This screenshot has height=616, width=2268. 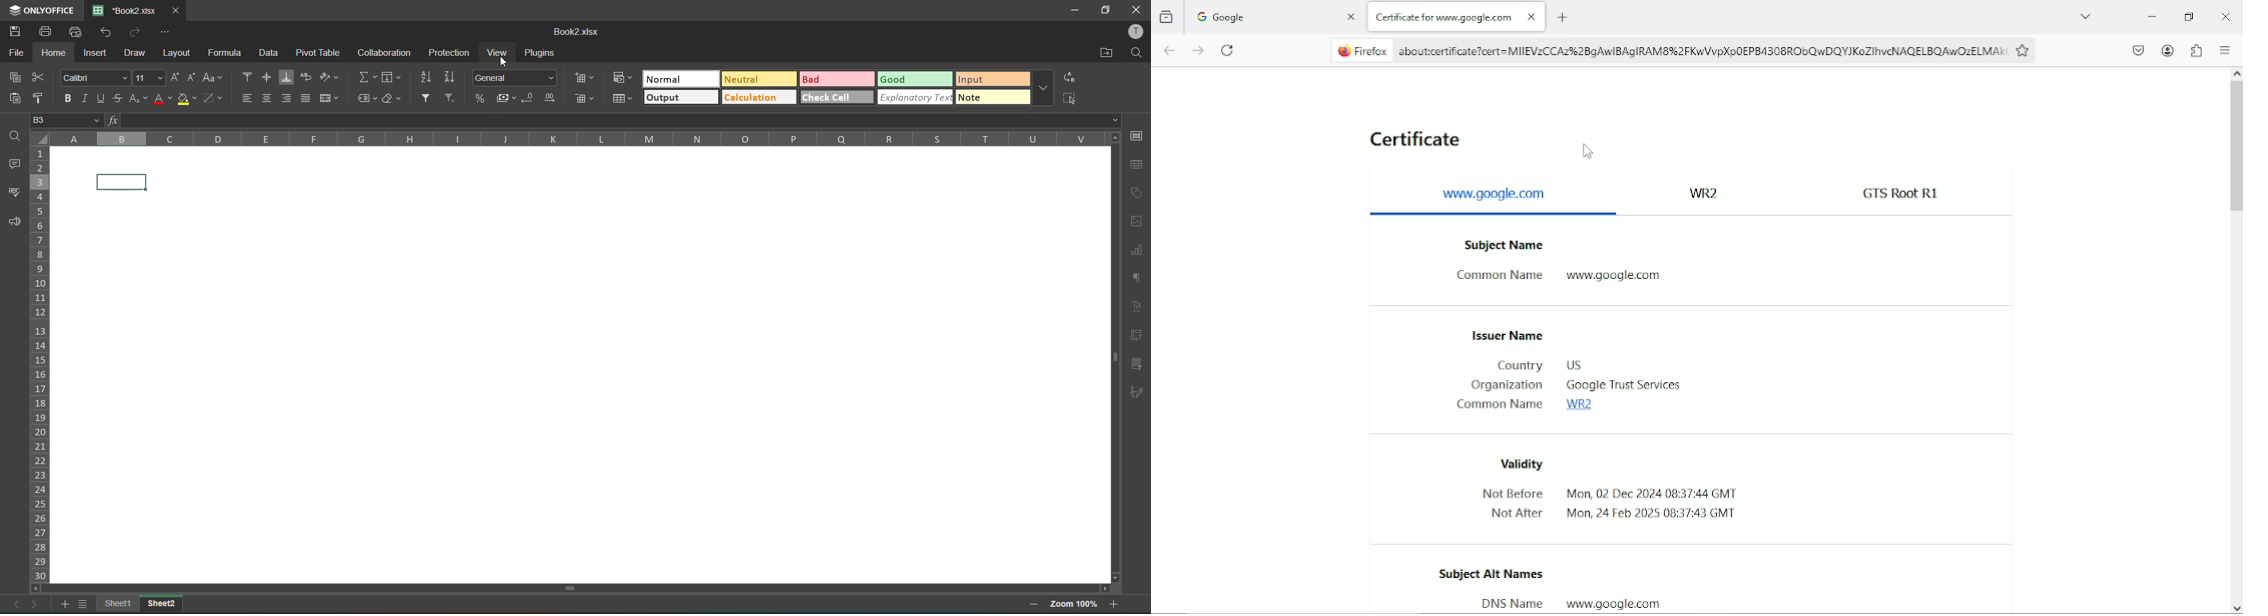 What do you see at coordinates (36, 604) in the screenshot?
I see `next` at bounding box center [36, 604].